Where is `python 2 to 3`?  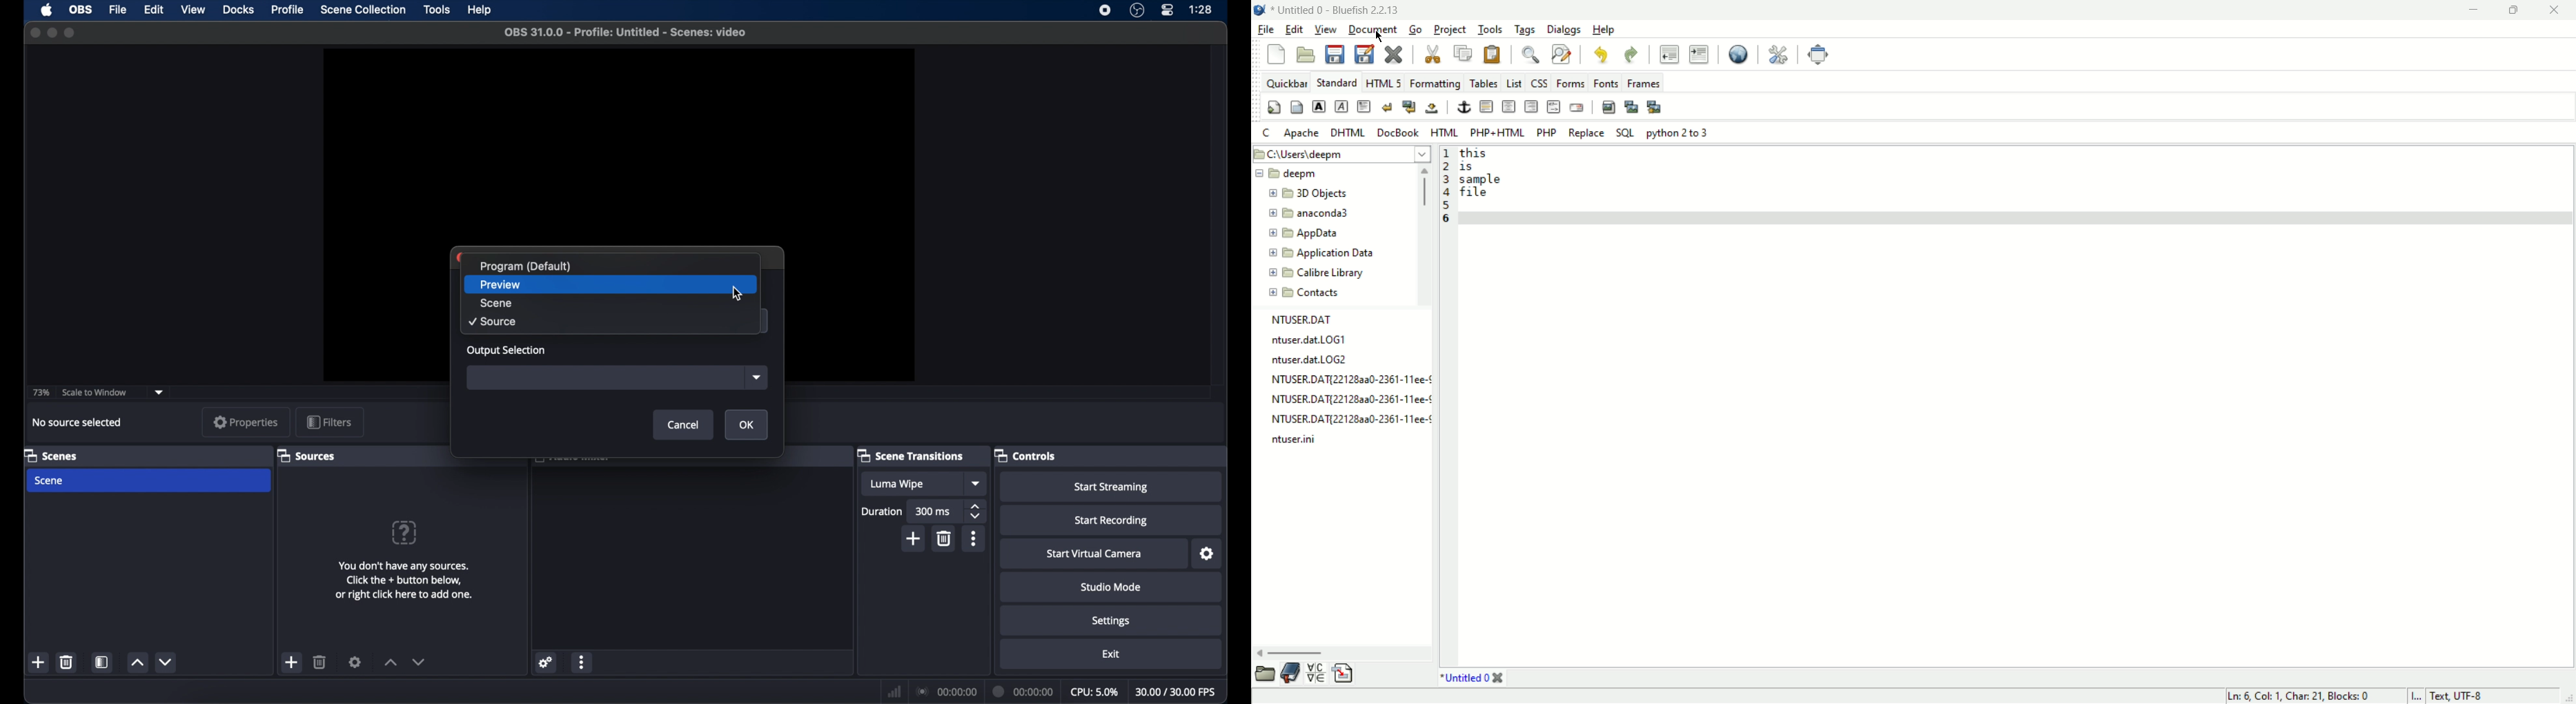 python 2 to 3 is located at coordinates (1678, 133).